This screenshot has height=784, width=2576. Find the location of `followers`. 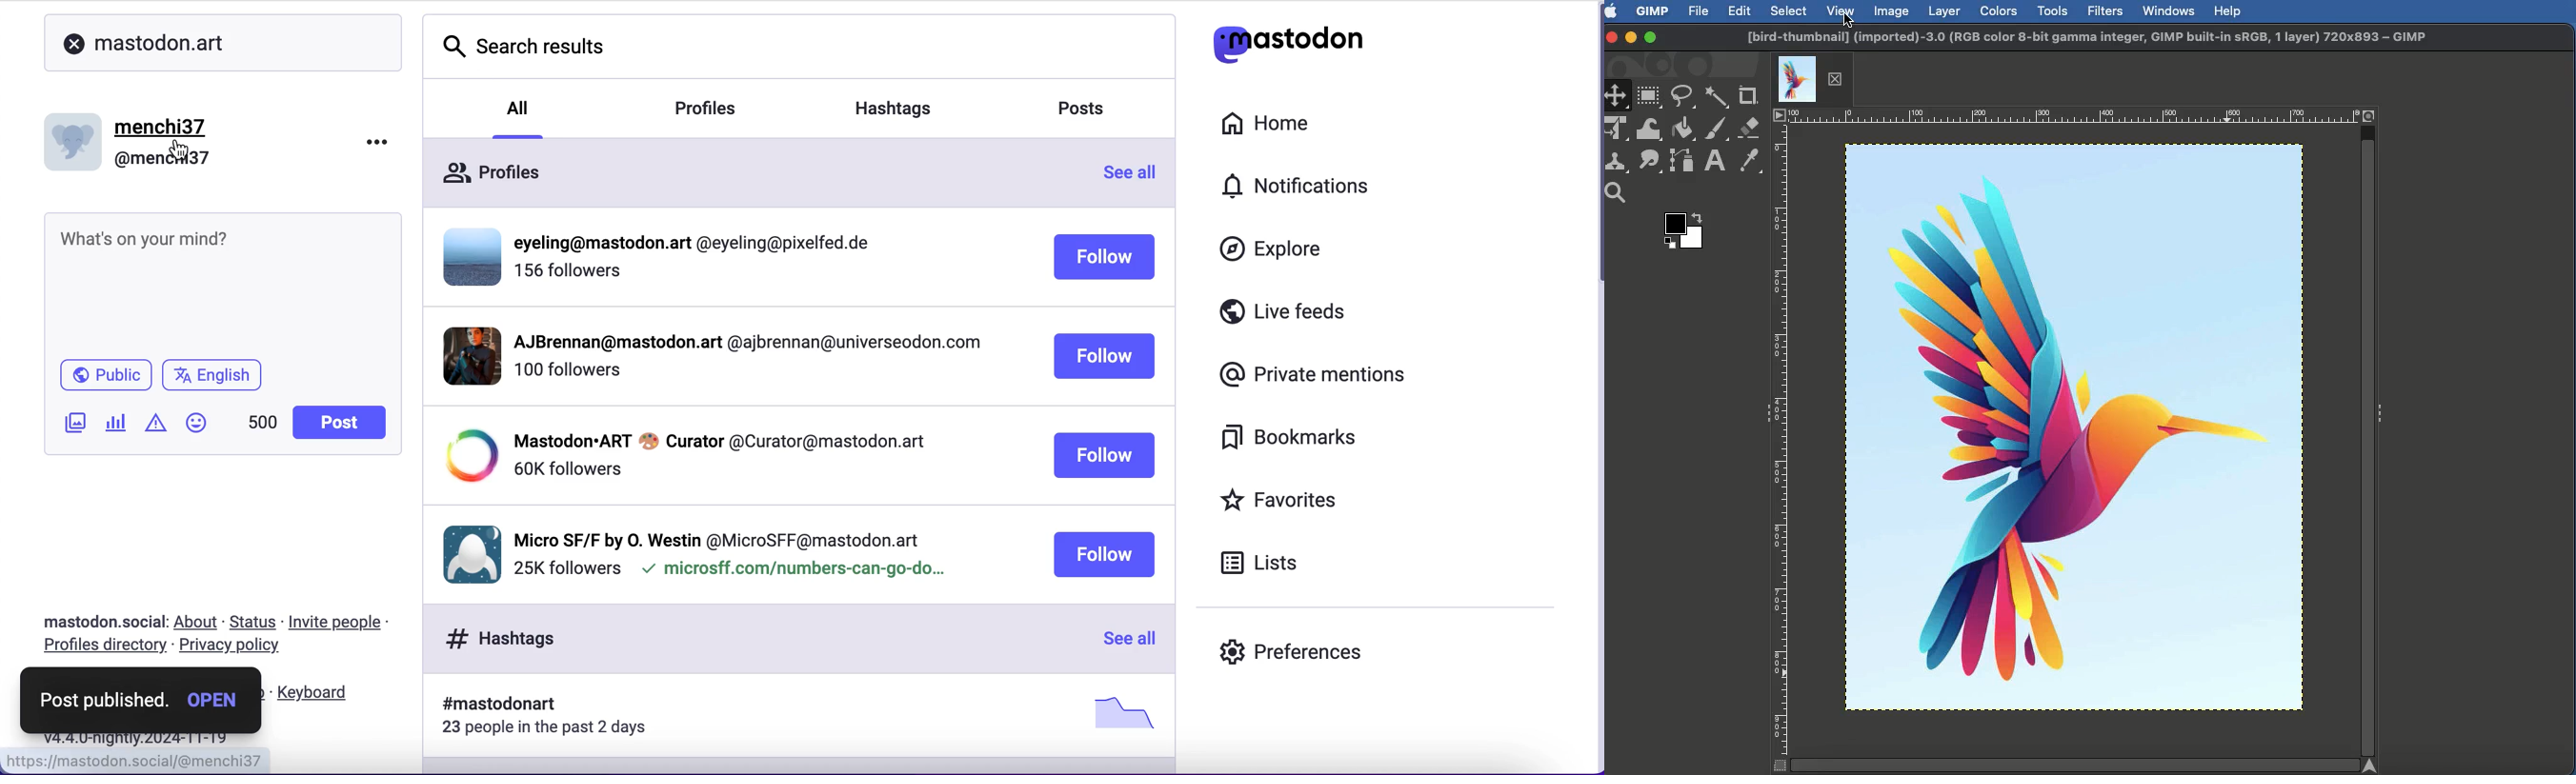

followers is located at coordinates (743, 571).